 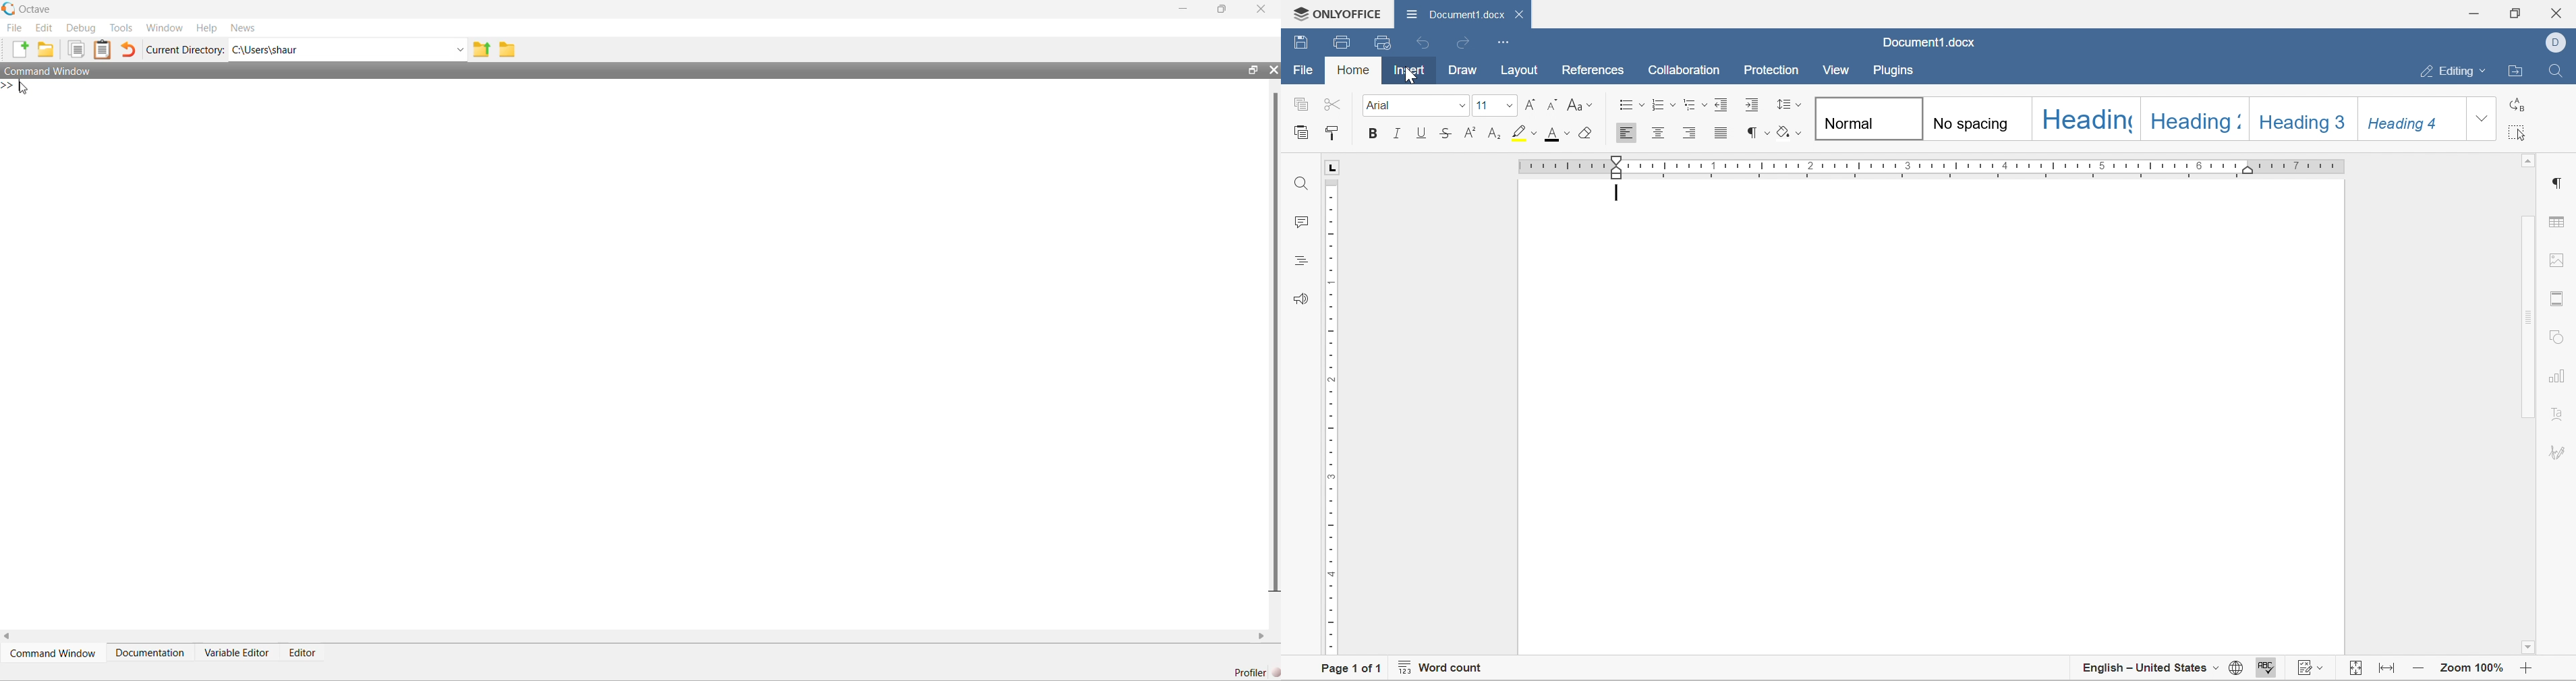 I want to click on View, so click(x=1837, y=69).